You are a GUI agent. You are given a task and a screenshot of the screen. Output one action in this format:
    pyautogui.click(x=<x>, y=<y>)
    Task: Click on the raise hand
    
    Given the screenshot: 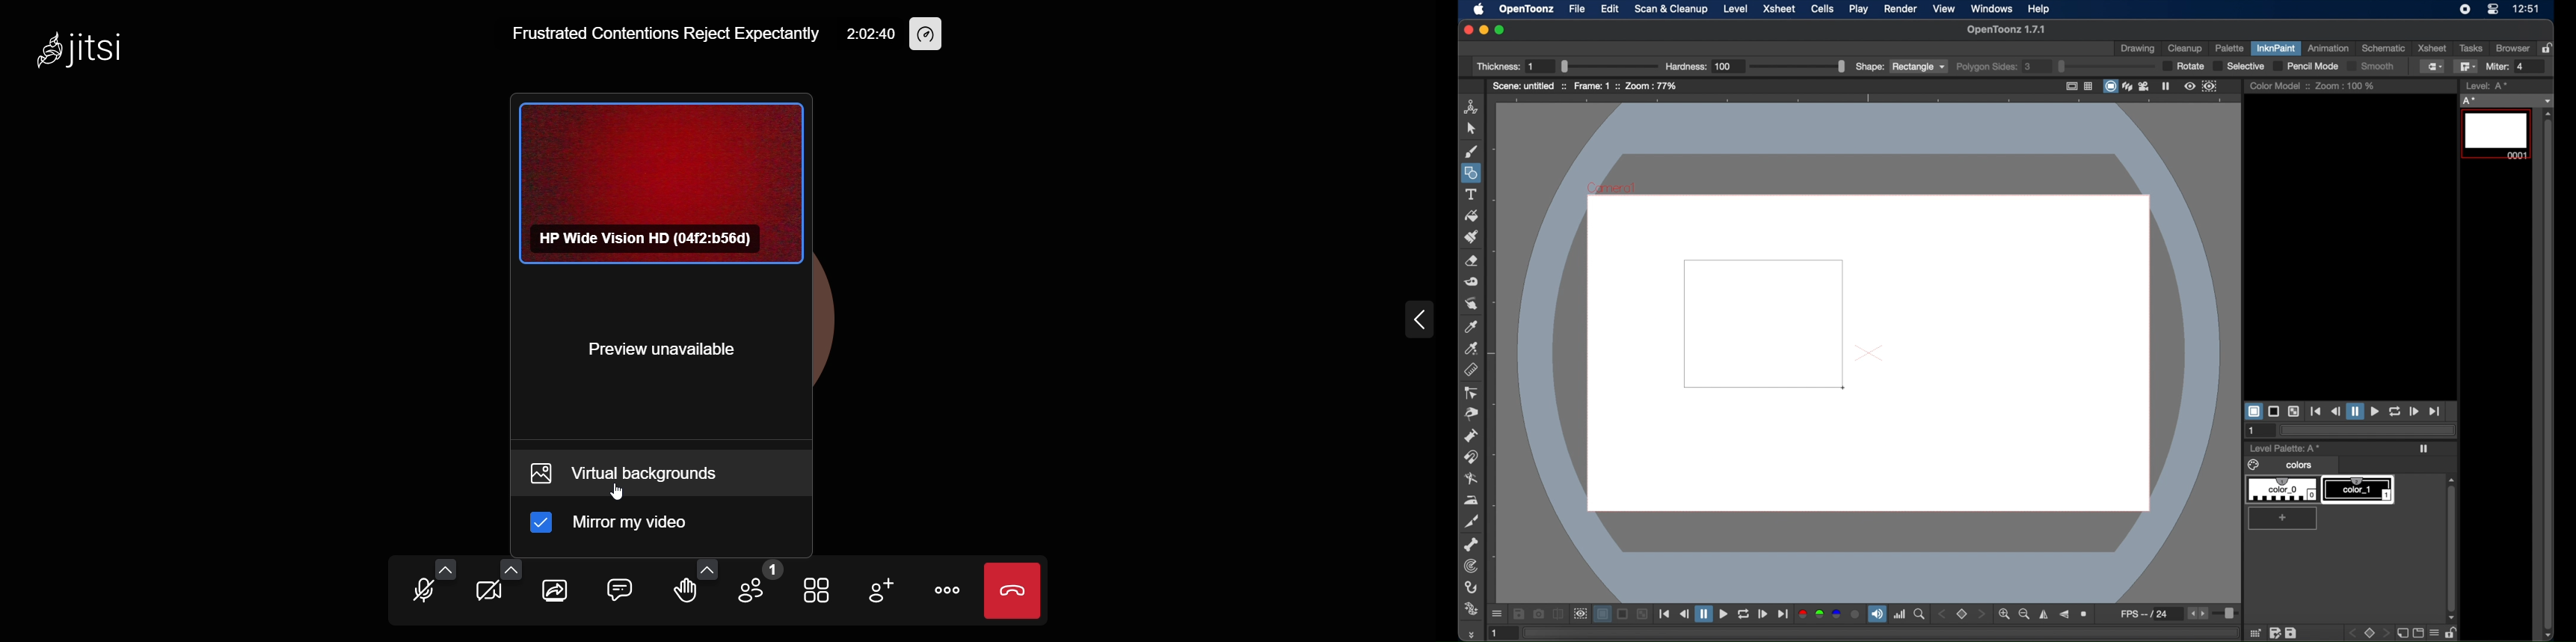 What is the action you would take?
    pyautogui.click(x=685, y=594)
    